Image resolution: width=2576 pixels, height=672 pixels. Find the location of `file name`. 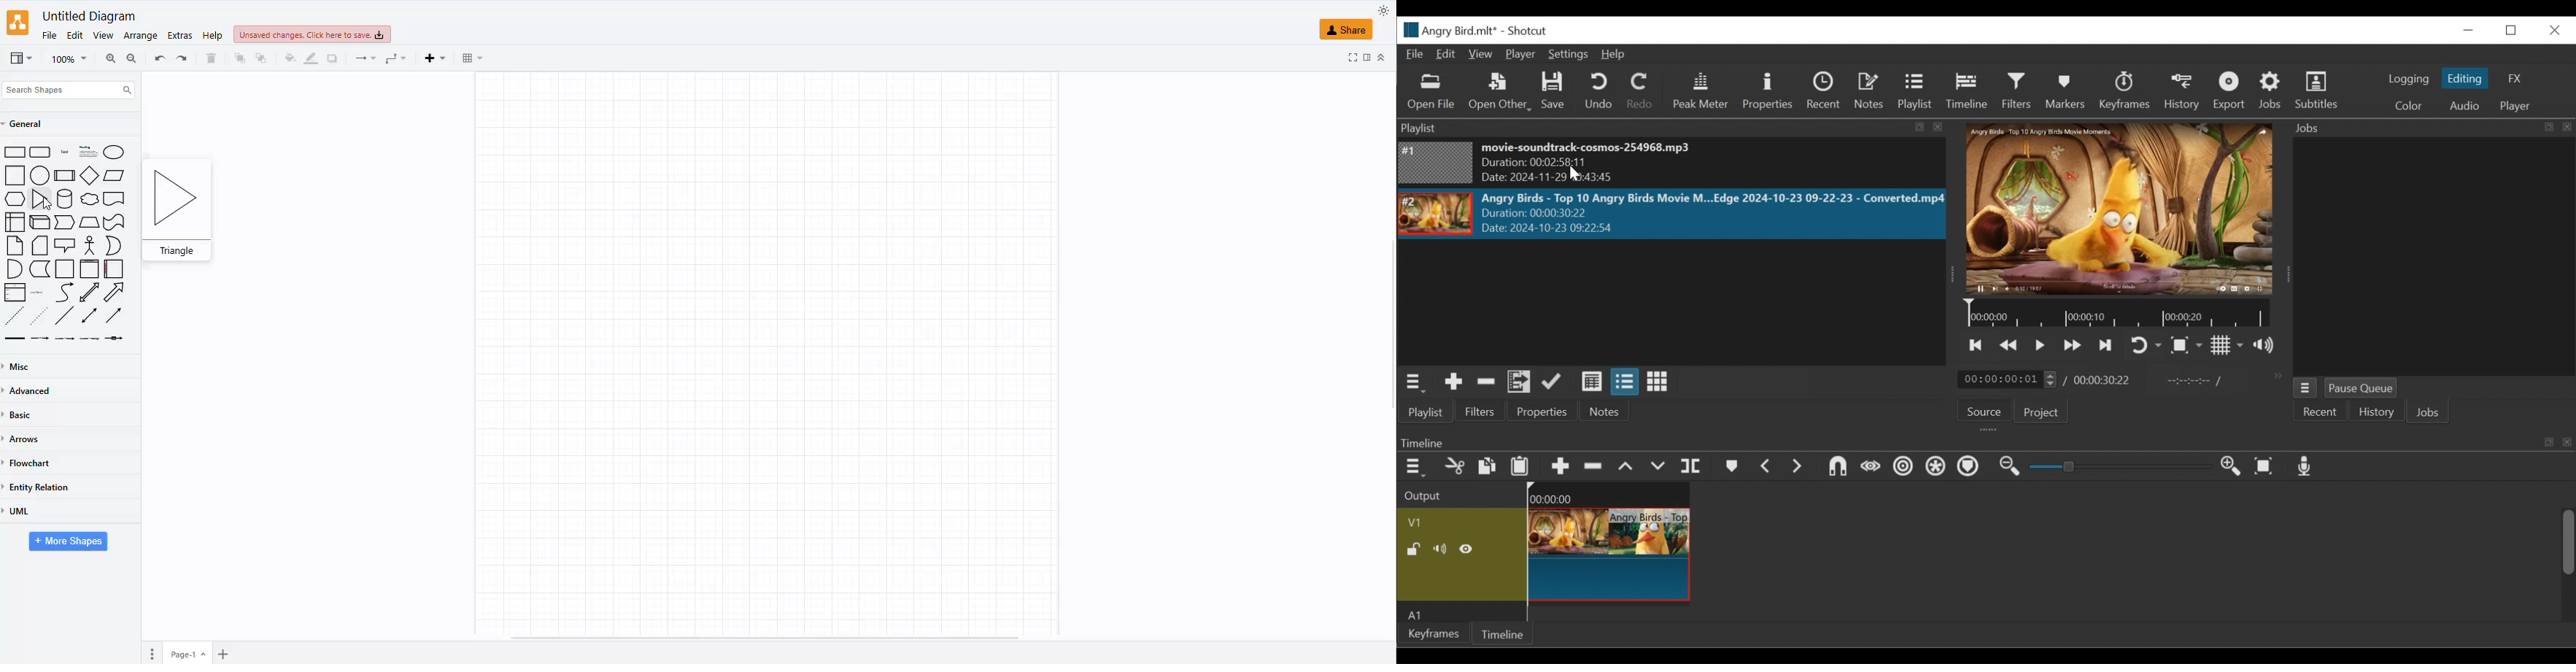

file name is located at coordinates (86, 15).